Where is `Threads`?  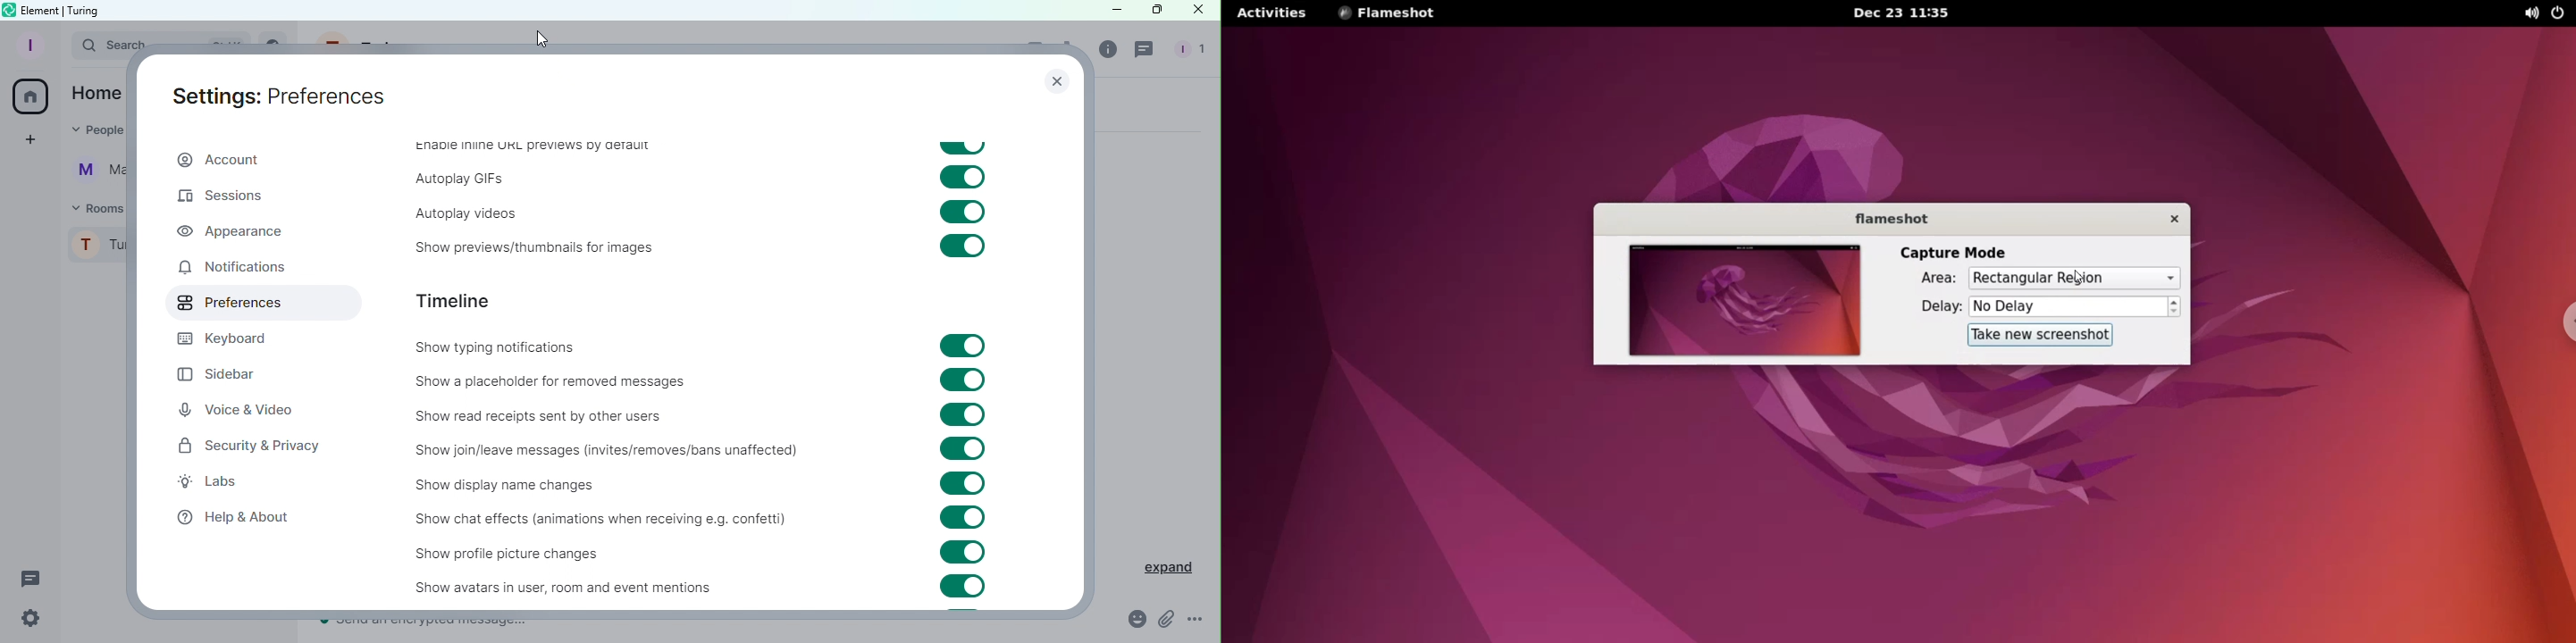 Threads is located at coordinates (1146, 52).